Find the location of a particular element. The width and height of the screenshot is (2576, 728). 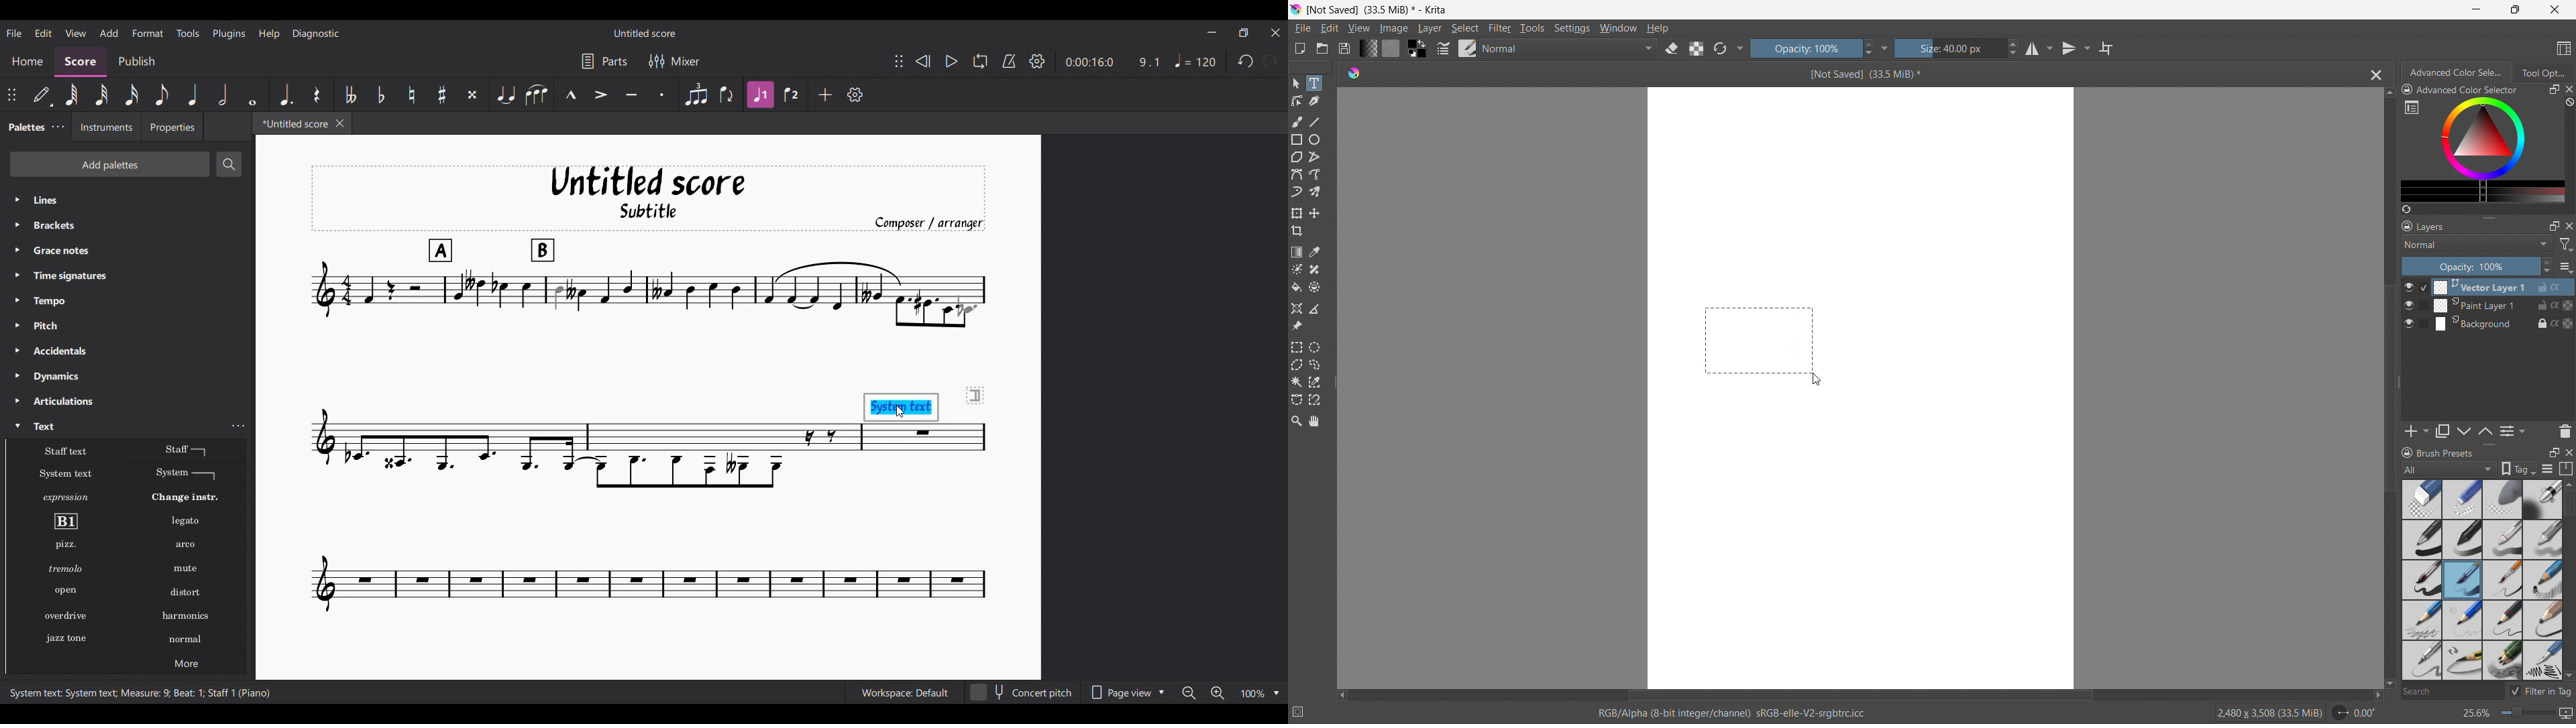

vertical scrollbar is located at coordinates (2385, 388).